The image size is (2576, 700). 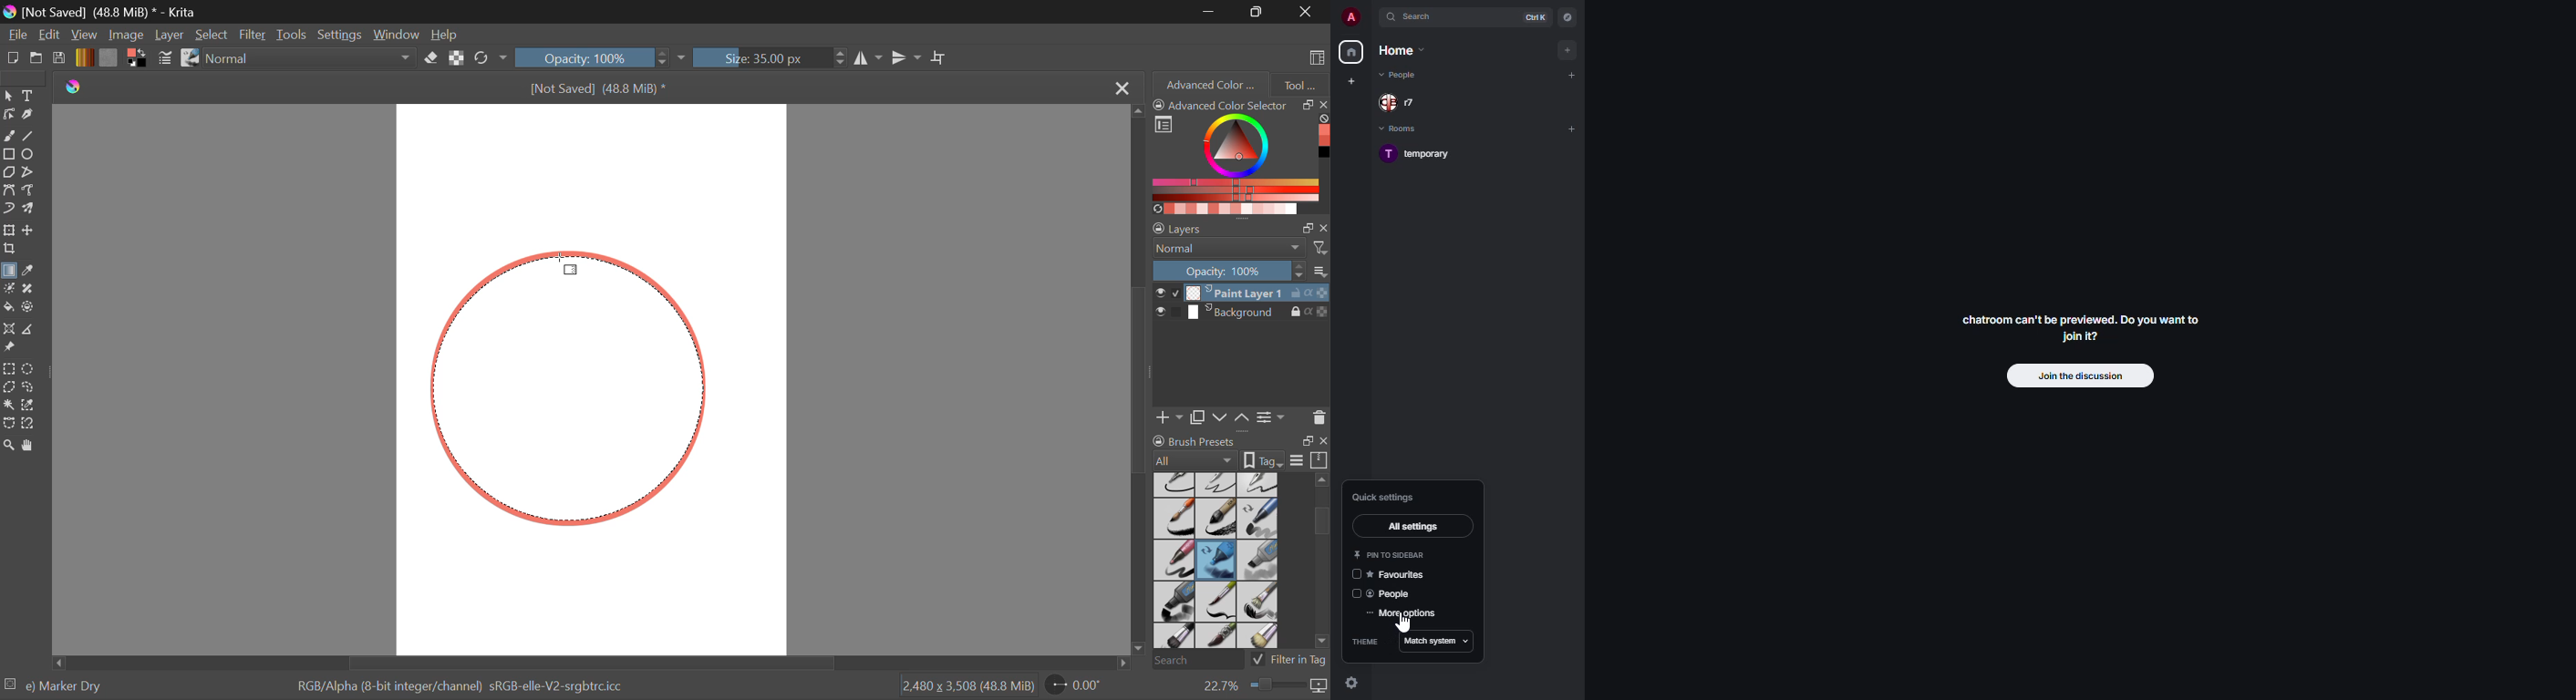 What do you see at coordinates (1395, 594) in the screenshot?
I see `people` at bounding box center [1395, 594].